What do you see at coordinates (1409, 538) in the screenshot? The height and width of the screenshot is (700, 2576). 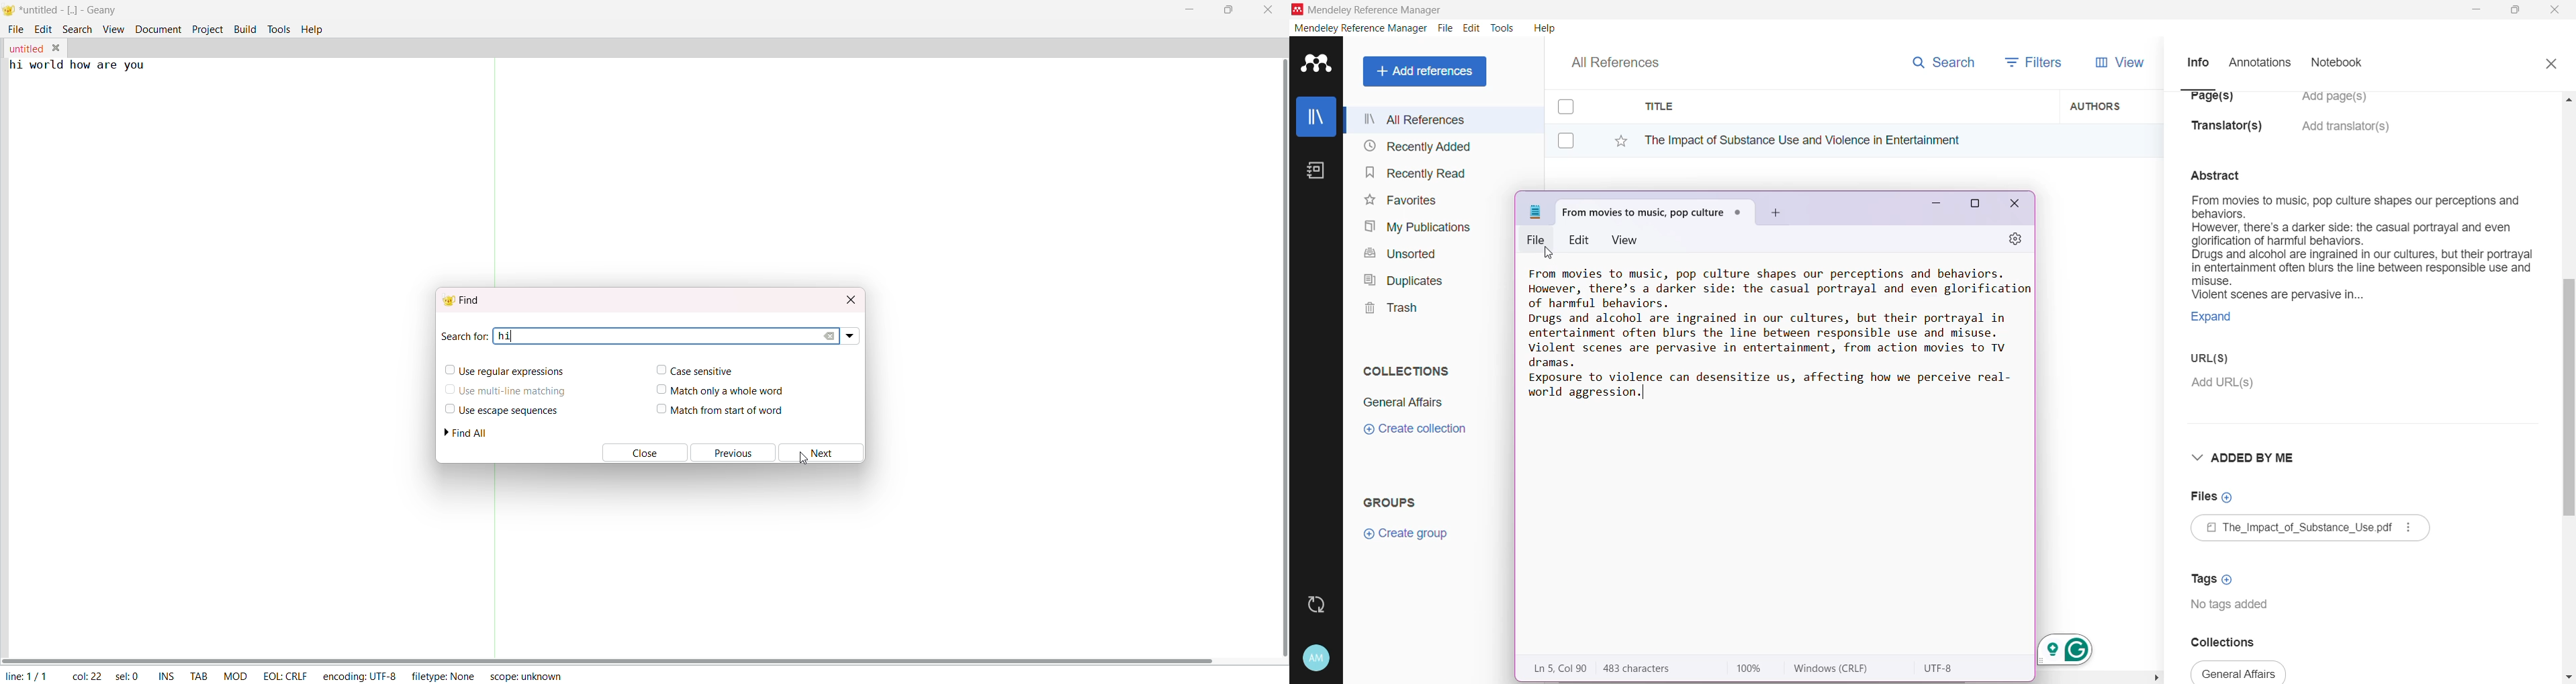 I see `Click to Create Group` at bounding box center [1409, 538].